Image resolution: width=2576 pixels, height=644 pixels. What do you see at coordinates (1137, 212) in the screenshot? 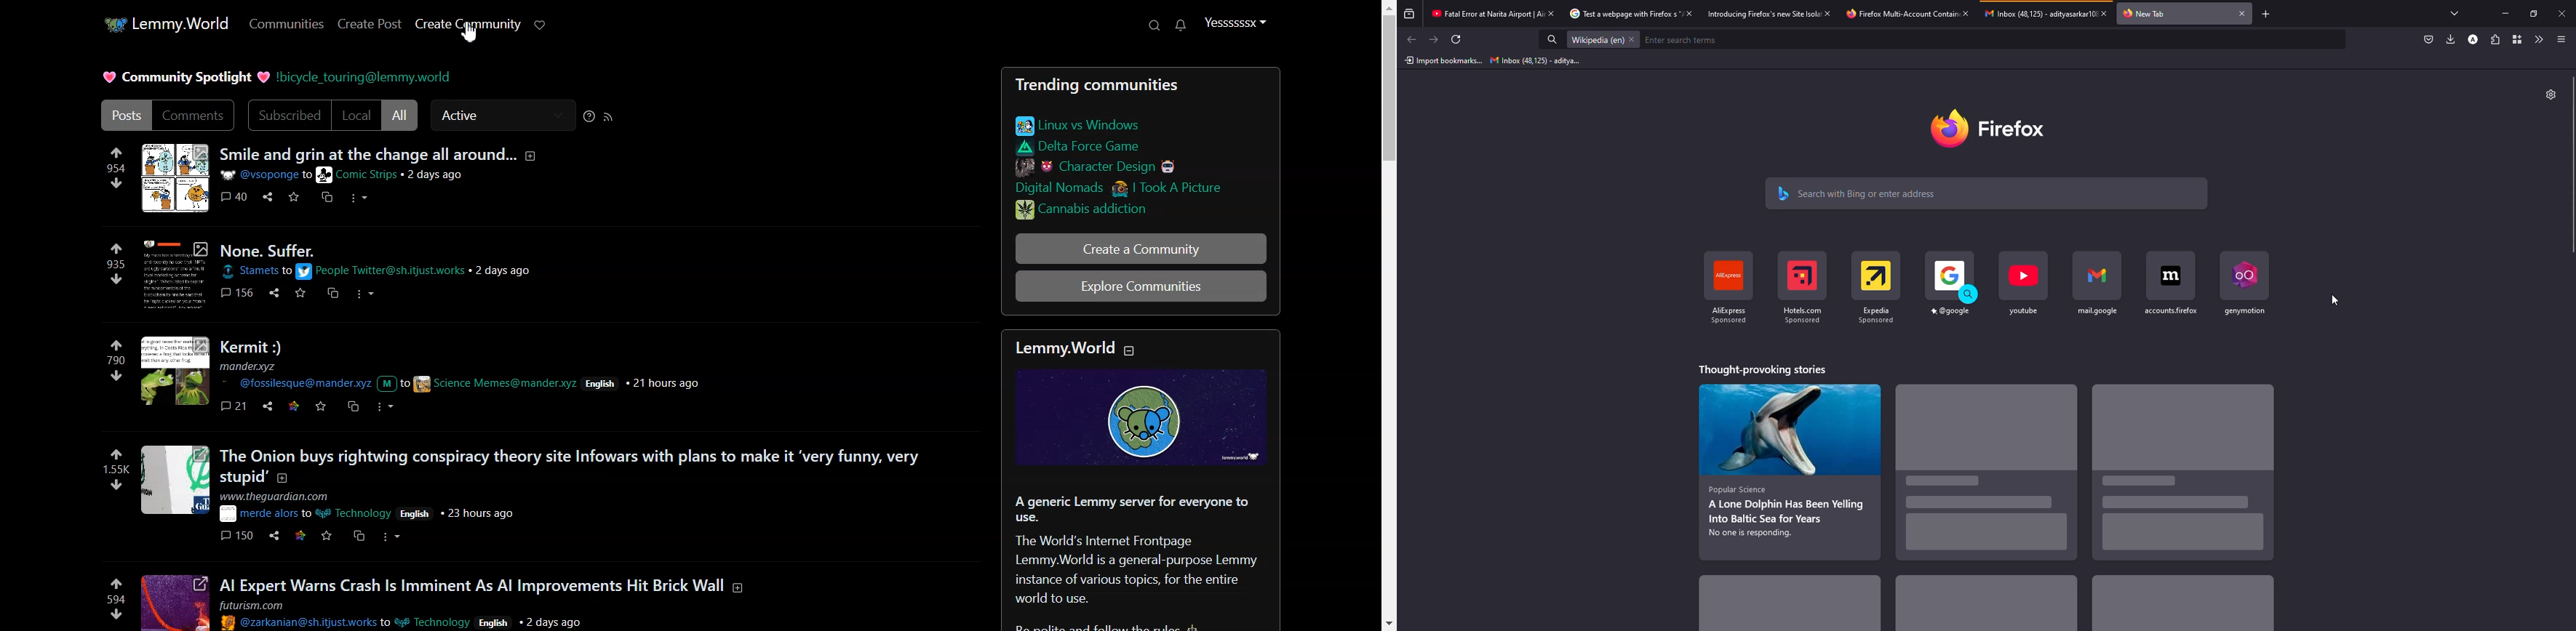
I see `link` at bounding box center [1137, 212].